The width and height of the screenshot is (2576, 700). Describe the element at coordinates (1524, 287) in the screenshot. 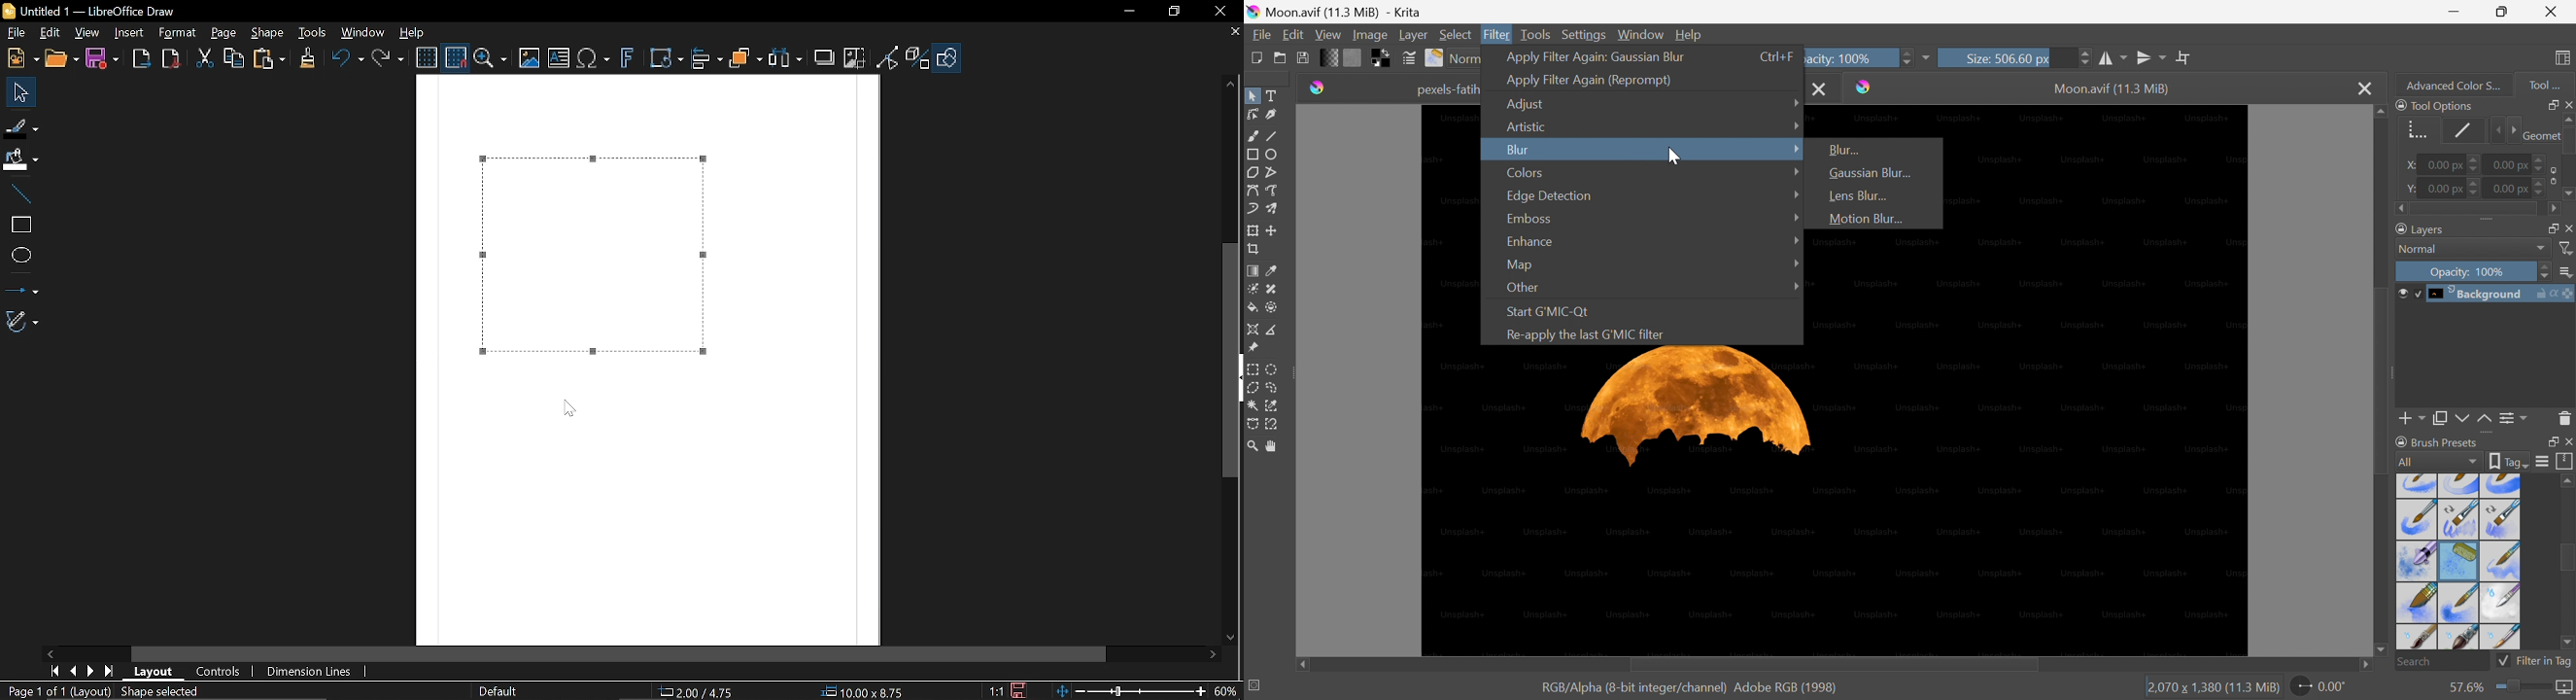

I see `Other` at that location.